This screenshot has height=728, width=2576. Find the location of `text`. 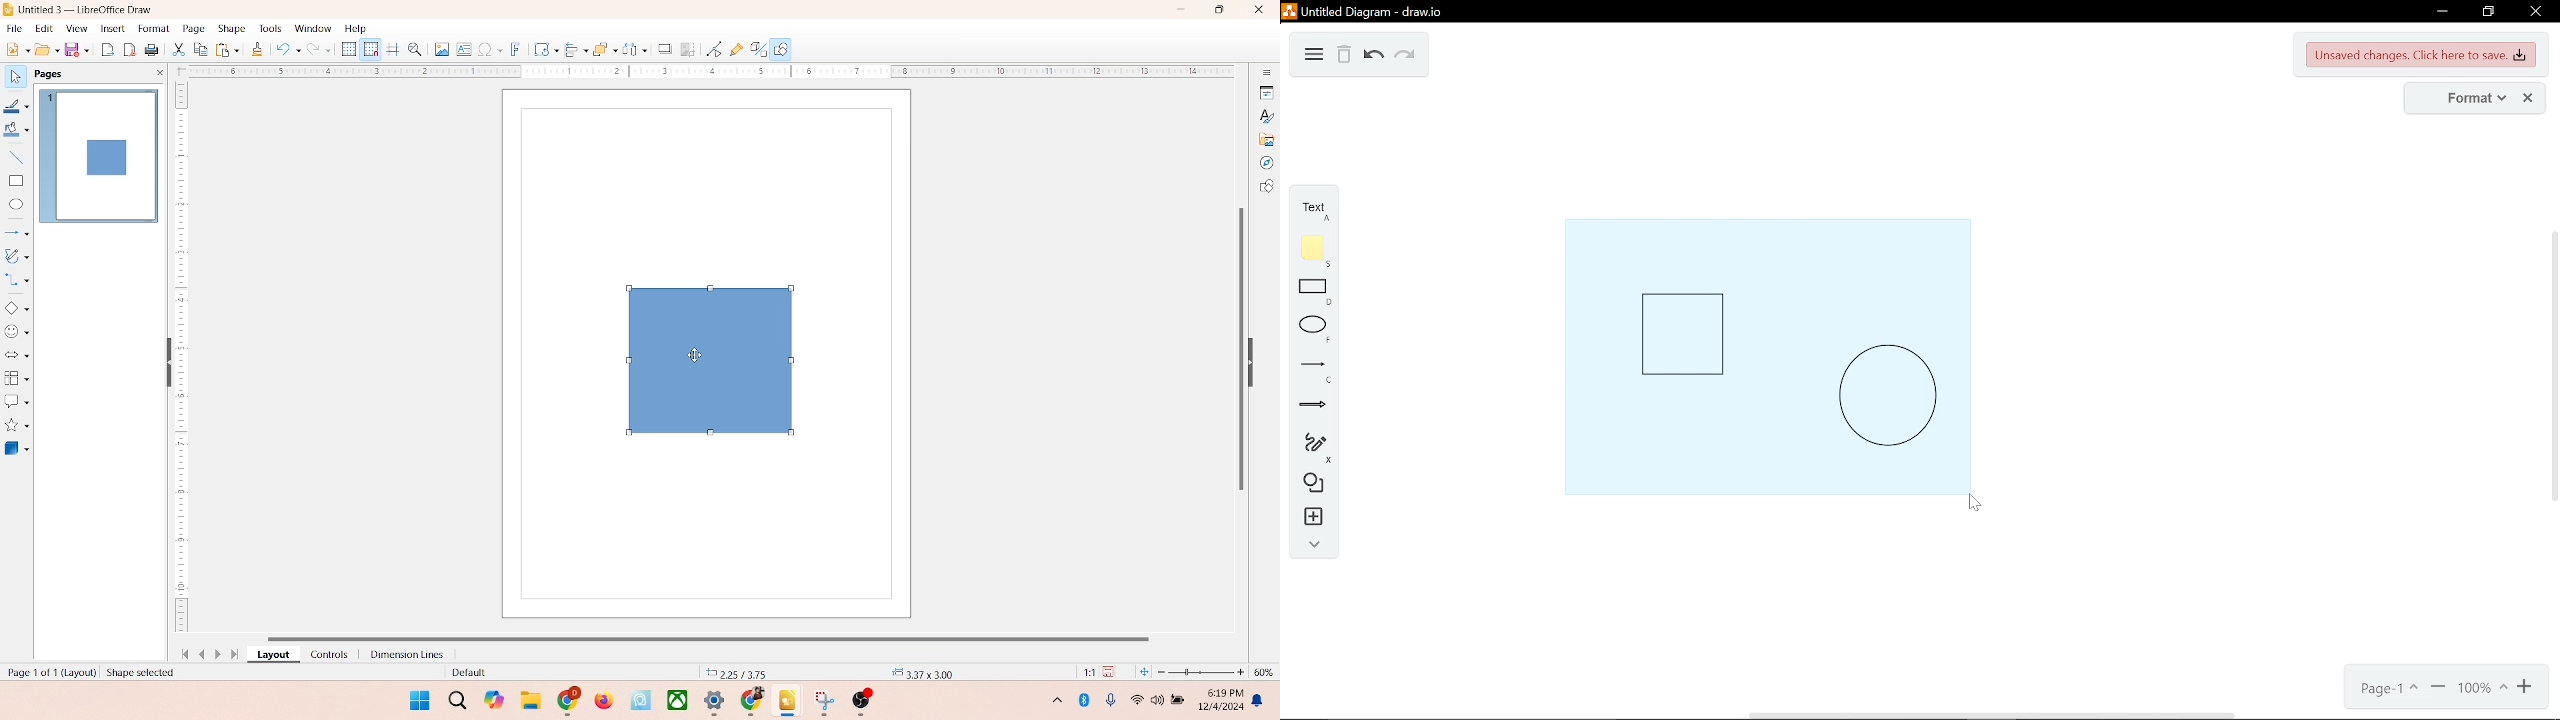

text is located at coordinates (1313, 209).